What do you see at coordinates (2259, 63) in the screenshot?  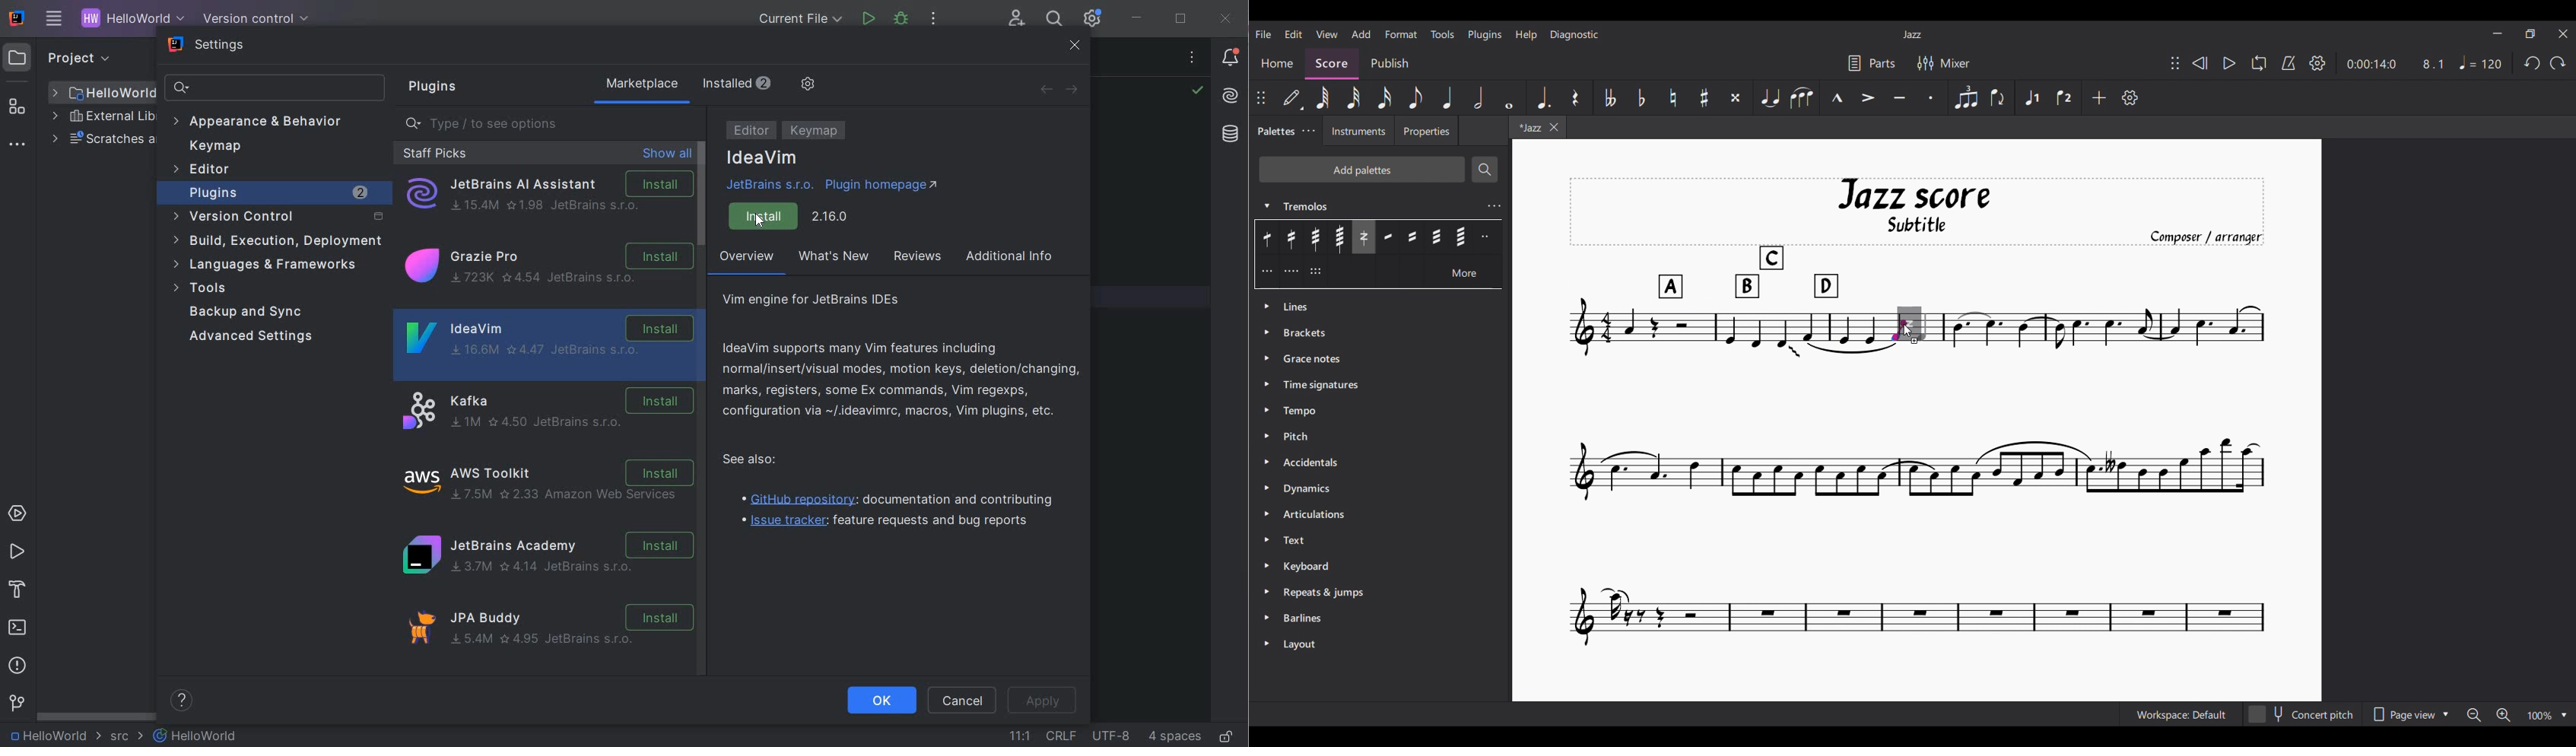 I see `Loop playback` at bounding box center [2259, 63].